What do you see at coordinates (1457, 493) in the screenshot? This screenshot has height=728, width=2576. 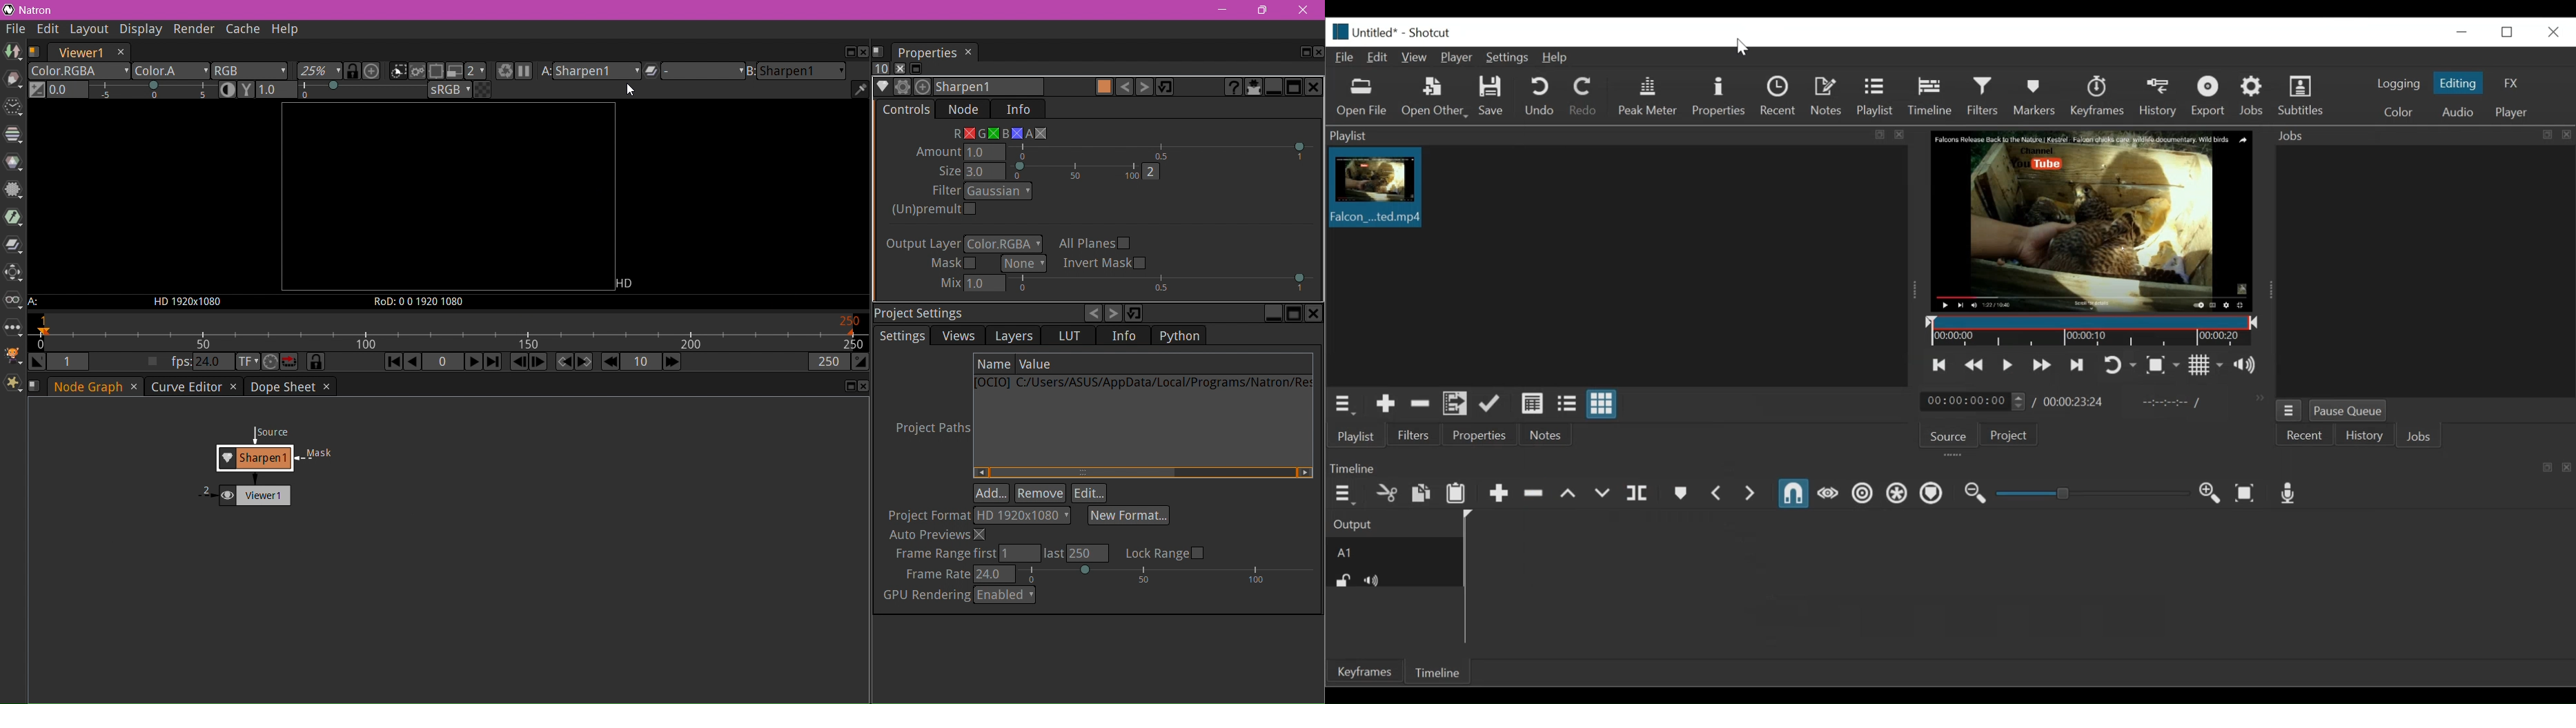 I see `Paste` at bounding box center [1457, 493].